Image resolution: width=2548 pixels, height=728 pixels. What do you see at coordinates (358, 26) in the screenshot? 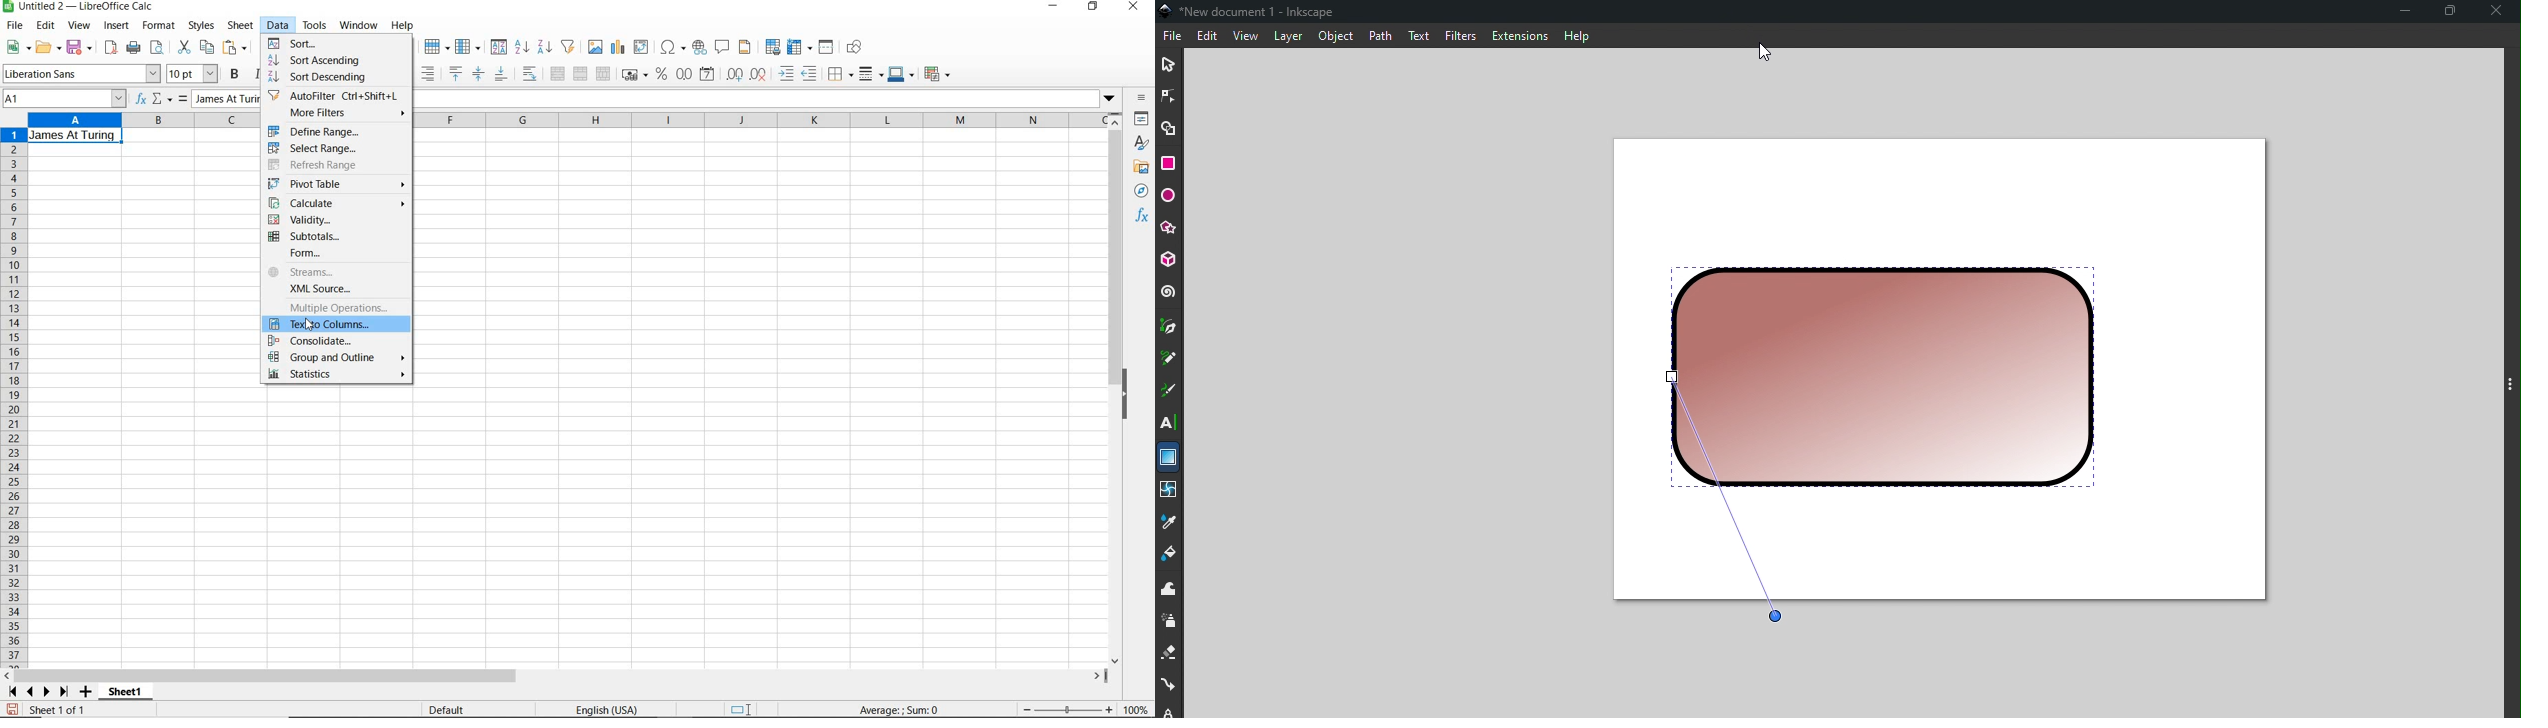
I see `window` at bounding box center [358, 26].